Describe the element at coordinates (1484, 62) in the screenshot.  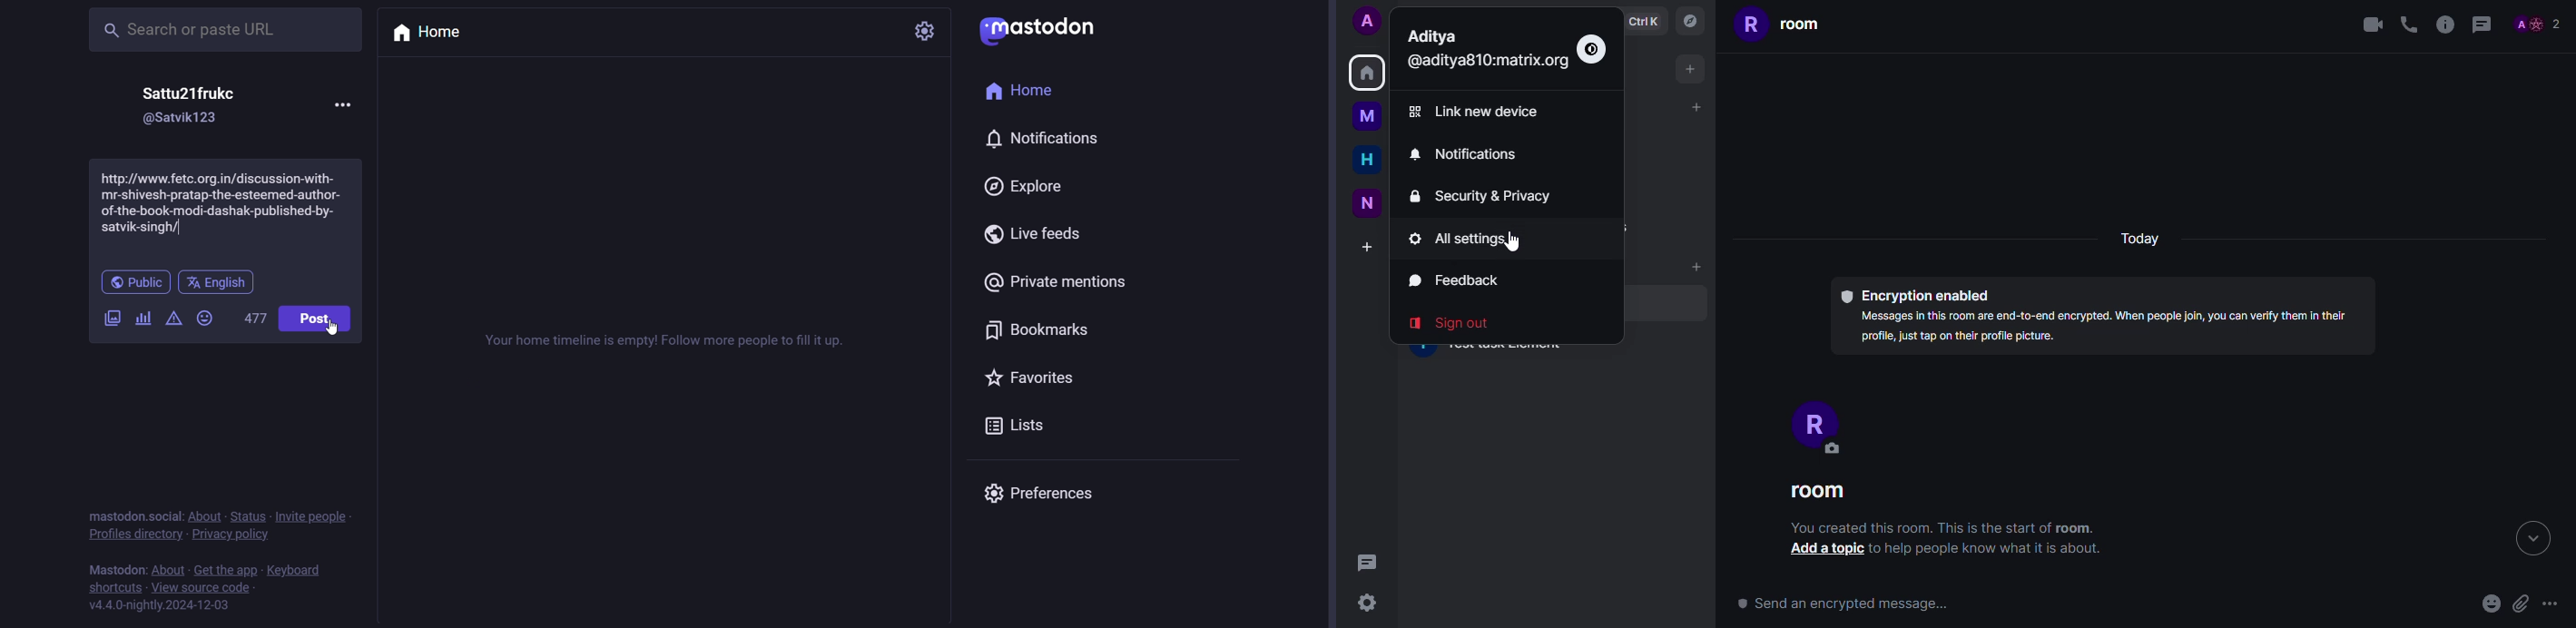
I see `id` at that location.